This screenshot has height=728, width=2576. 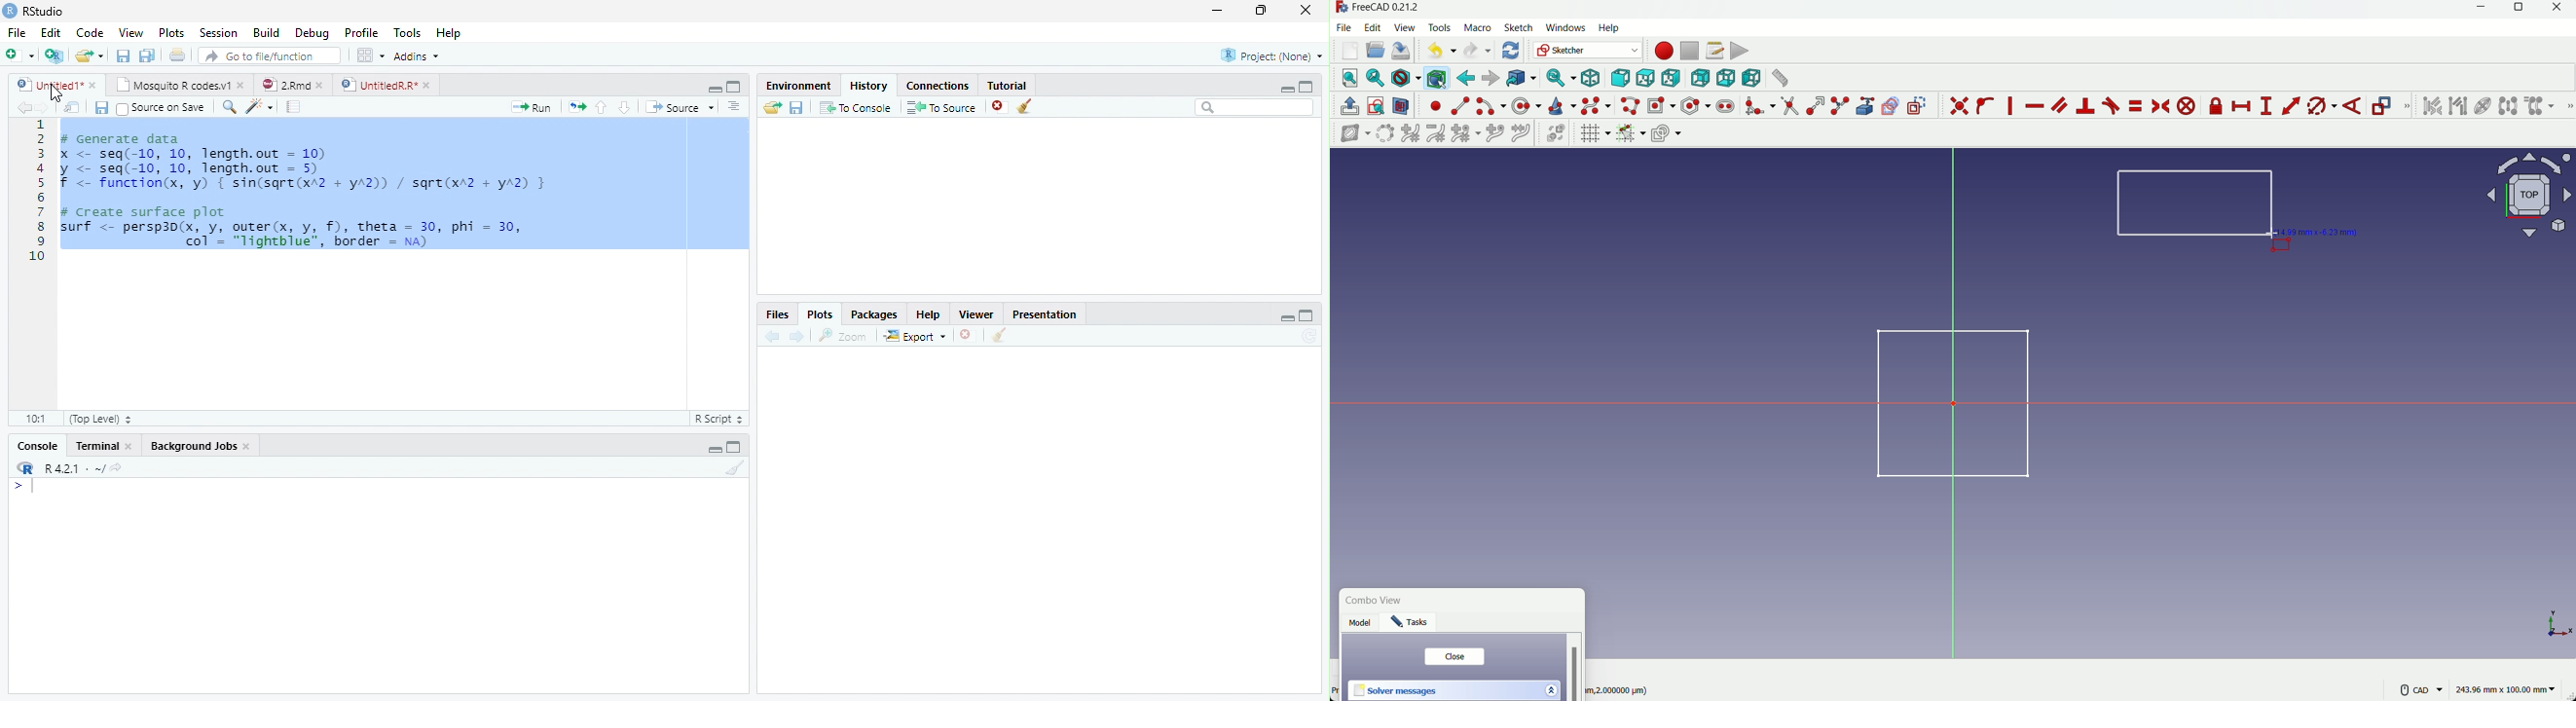 I want to click on Save current document, so click(x=100, y=107).